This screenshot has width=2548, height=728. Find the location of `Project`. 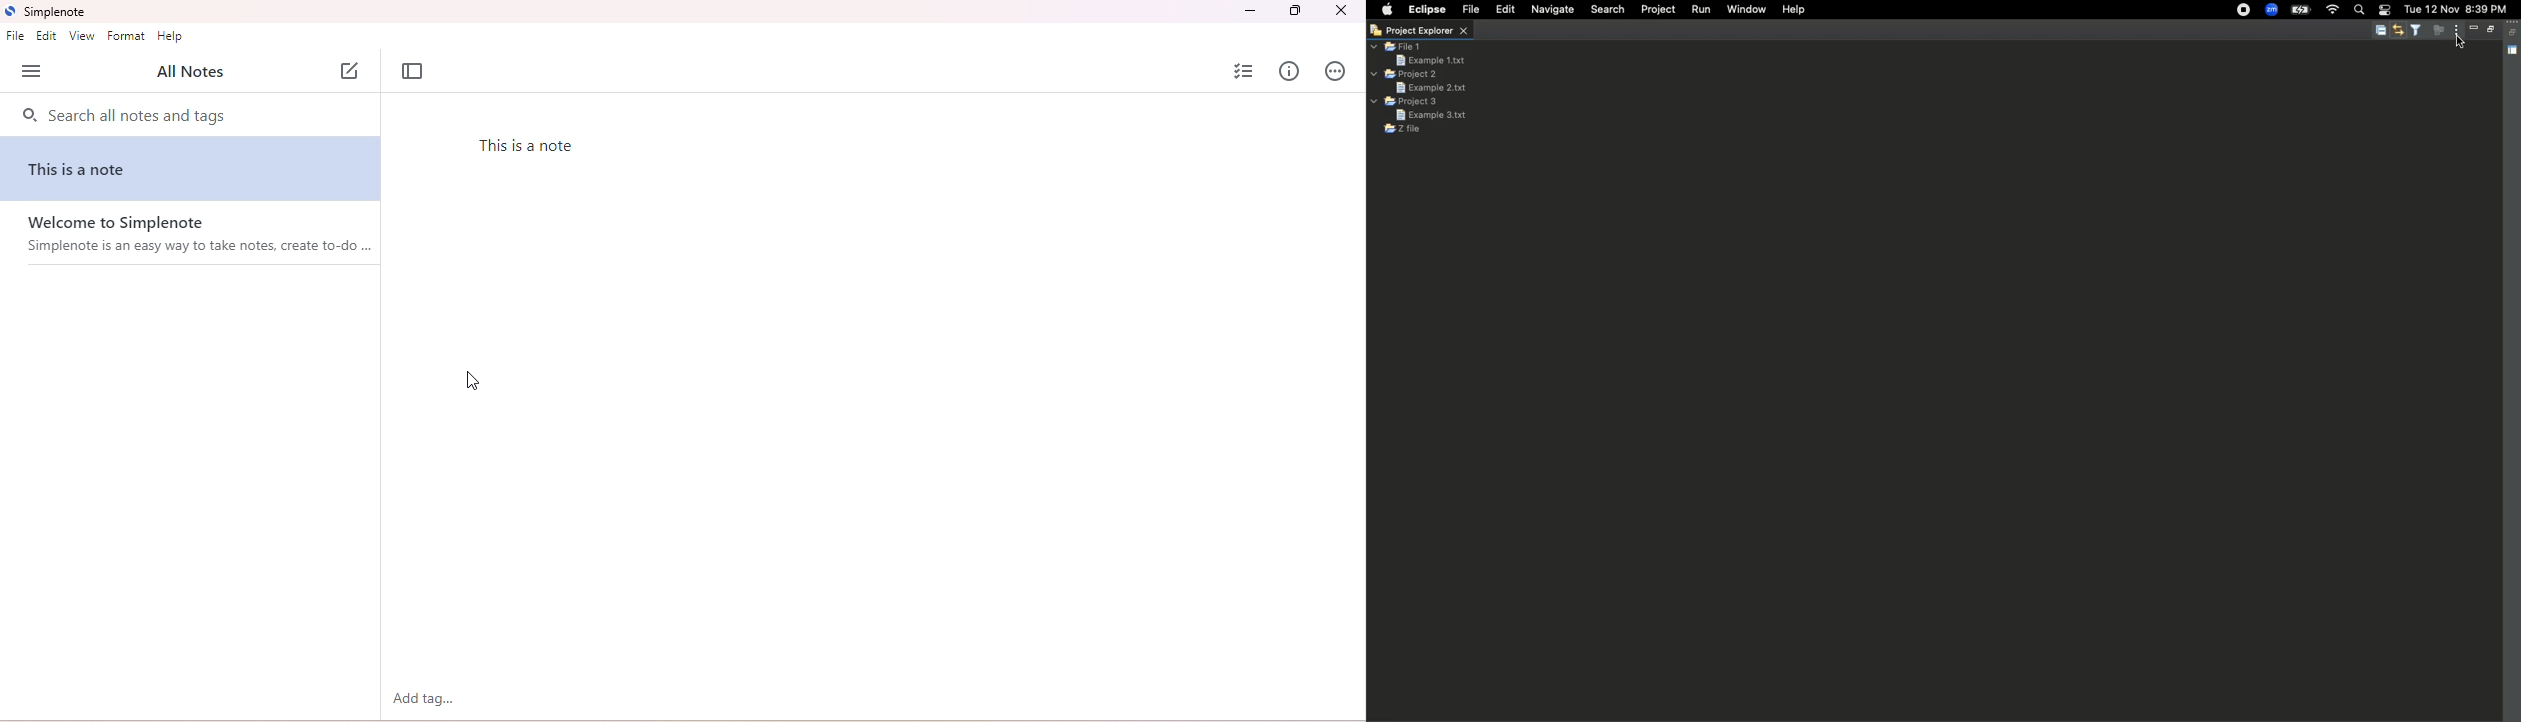

Project is located at coordinates (1660, 10).